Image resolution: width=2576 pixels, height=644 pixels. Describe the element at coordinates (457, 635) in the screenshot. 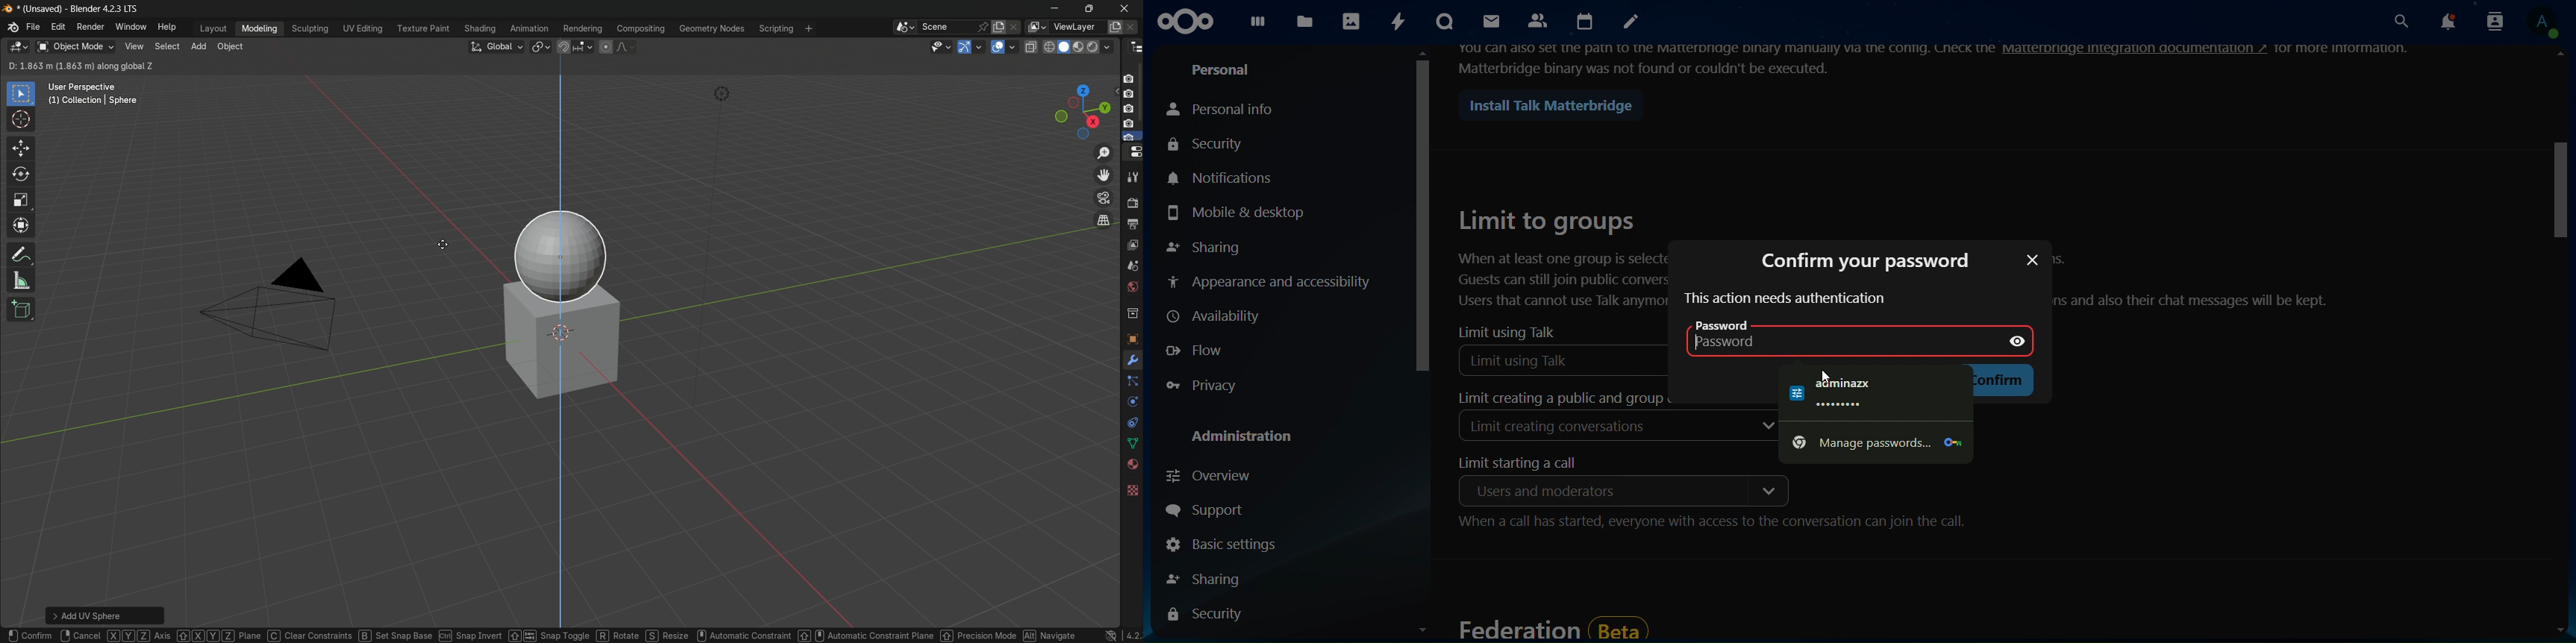

I see `Snap Toggle` at that location.